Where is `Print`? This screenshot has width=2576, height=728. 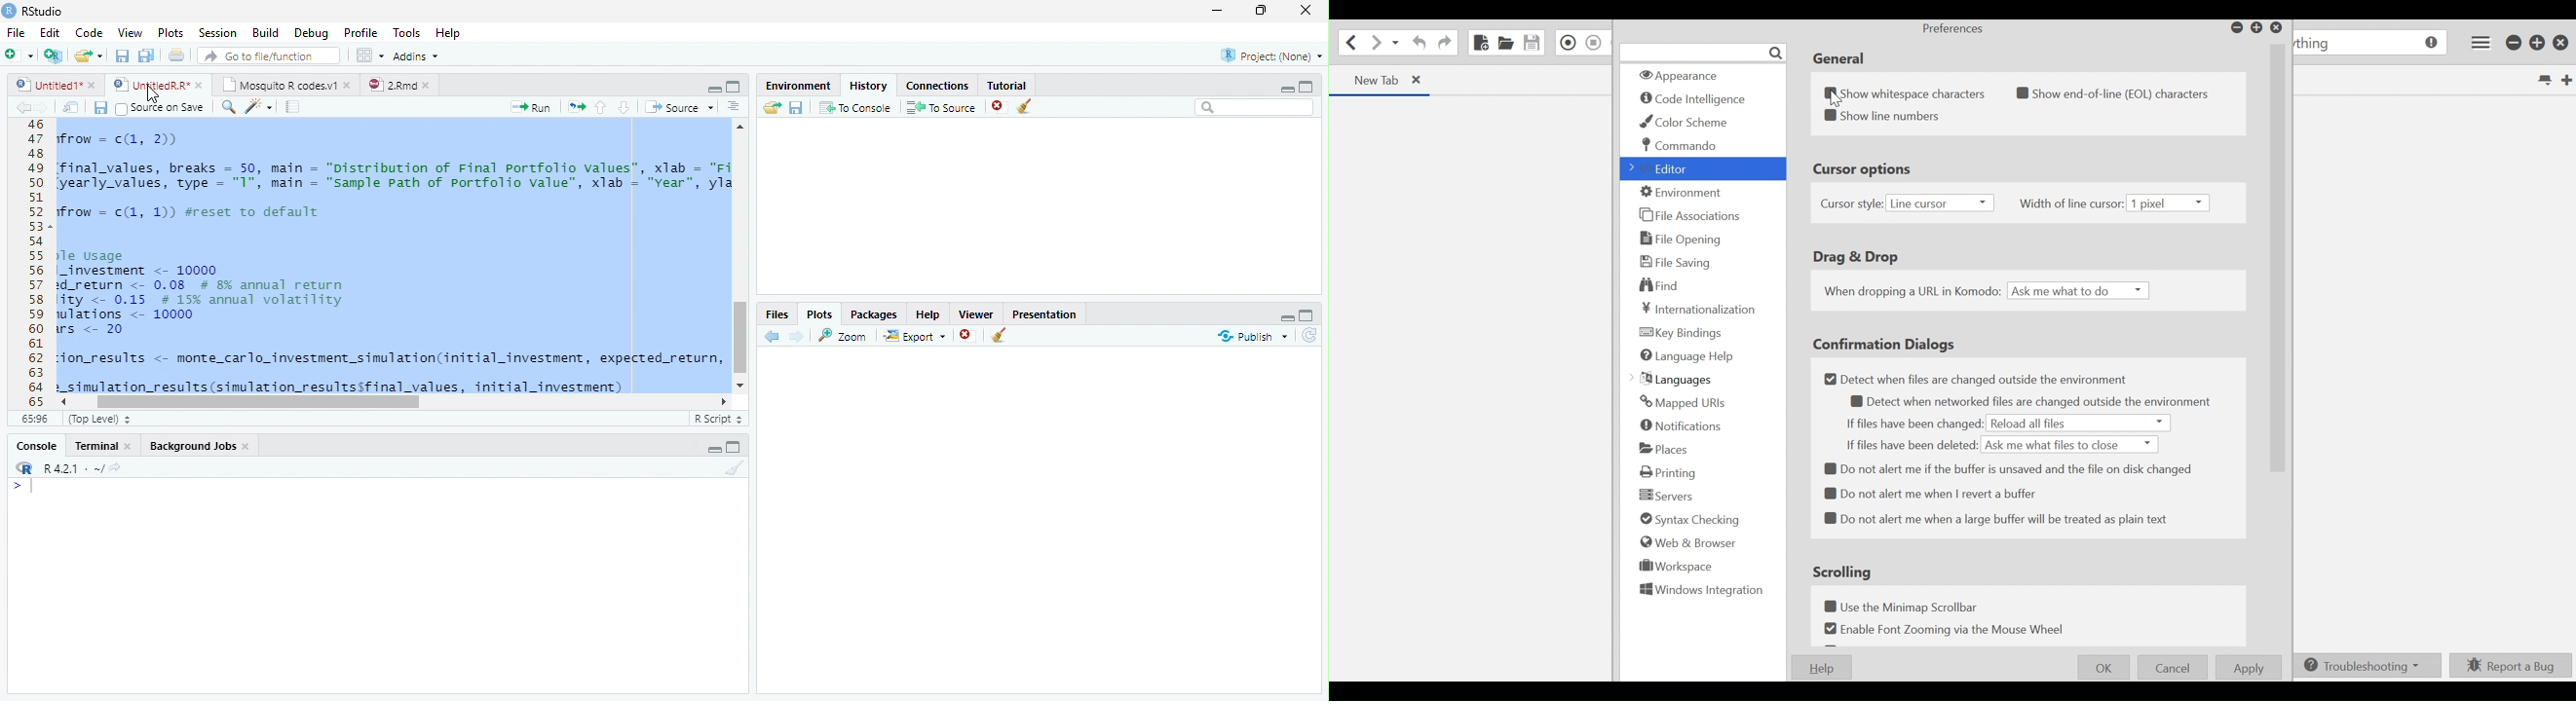 Print is located at coordinates (176, 55).